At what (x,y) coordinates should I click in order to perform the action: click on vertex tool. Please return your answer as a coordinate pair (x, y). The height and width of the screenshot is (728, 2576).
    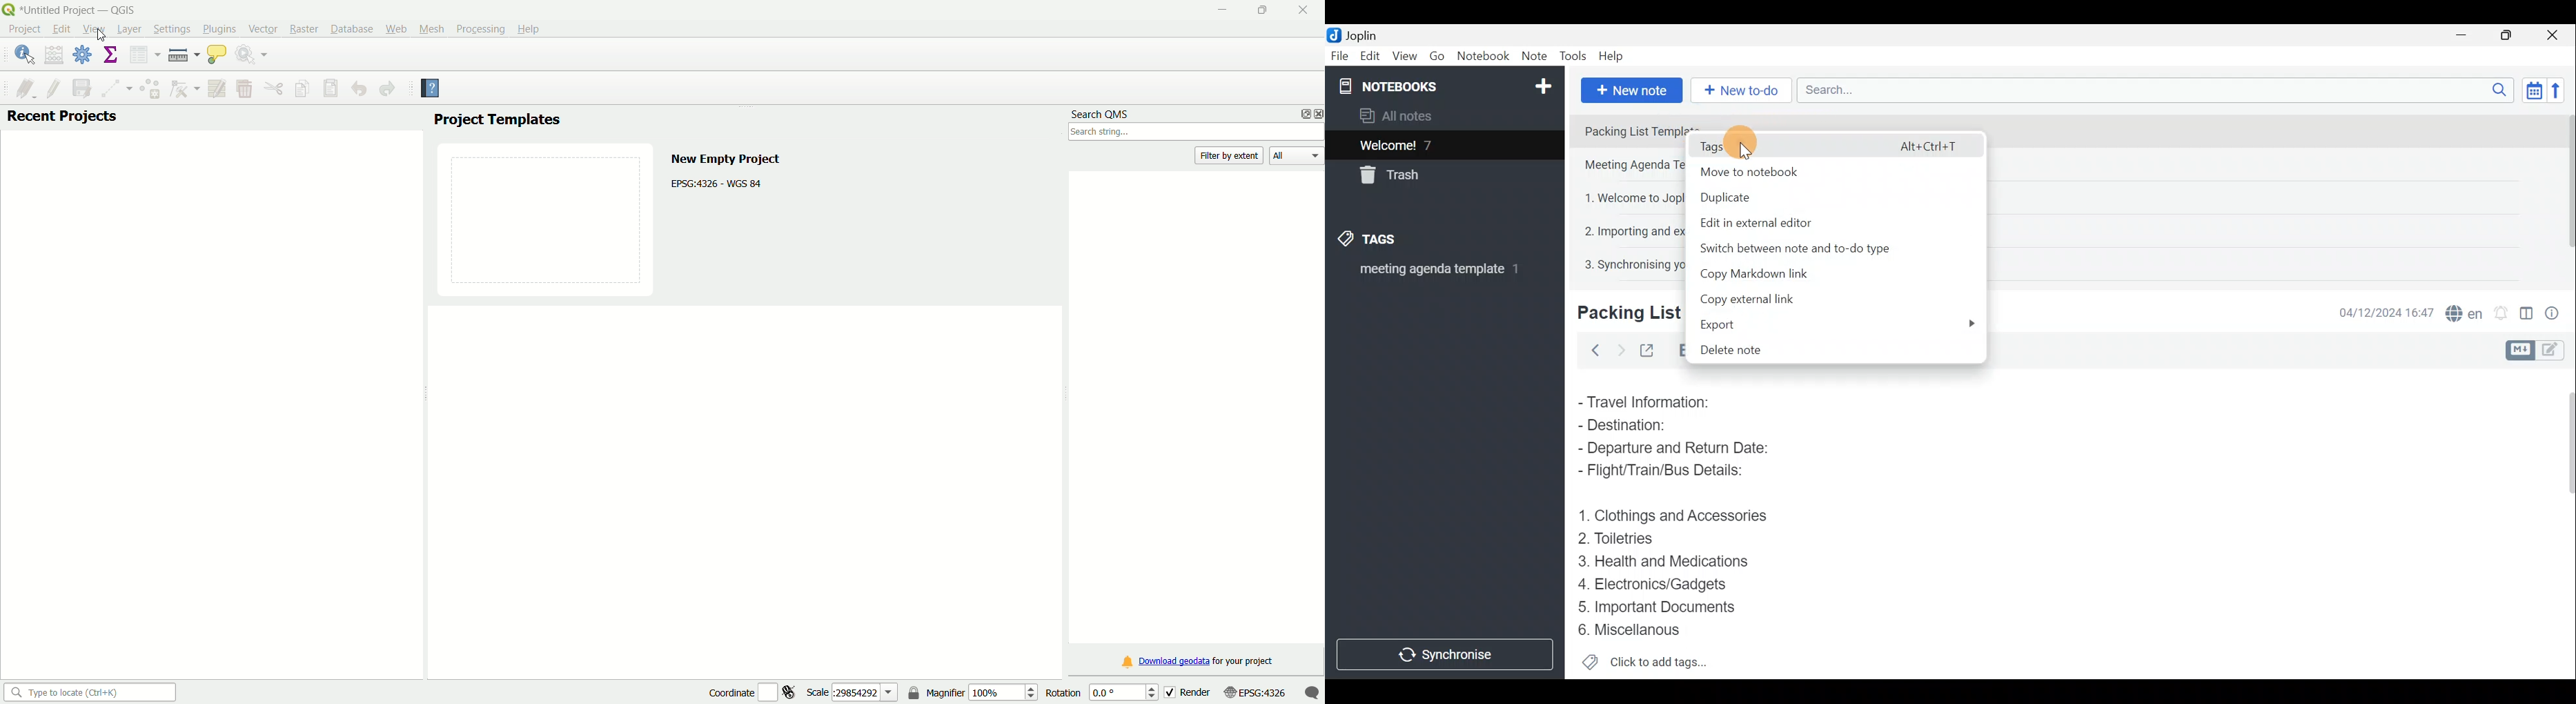
    Looking at the image, I should click on (184, 90).